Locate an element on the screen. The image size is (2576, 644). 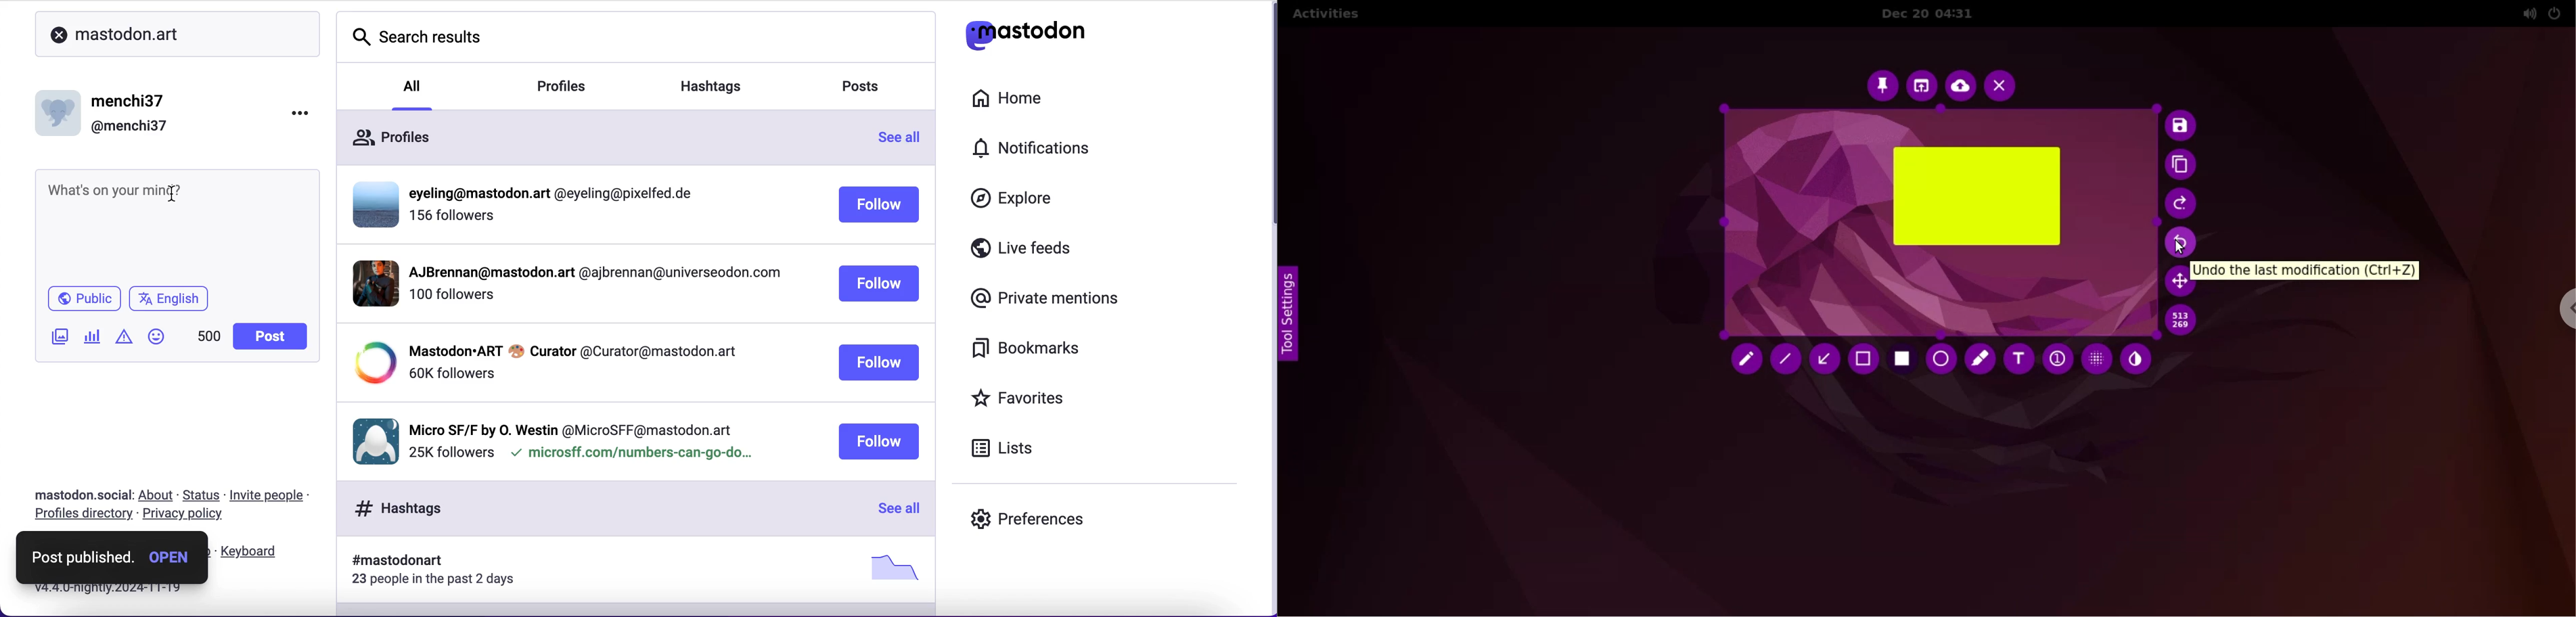
@menchi37 is located at coordinates (130, 127).